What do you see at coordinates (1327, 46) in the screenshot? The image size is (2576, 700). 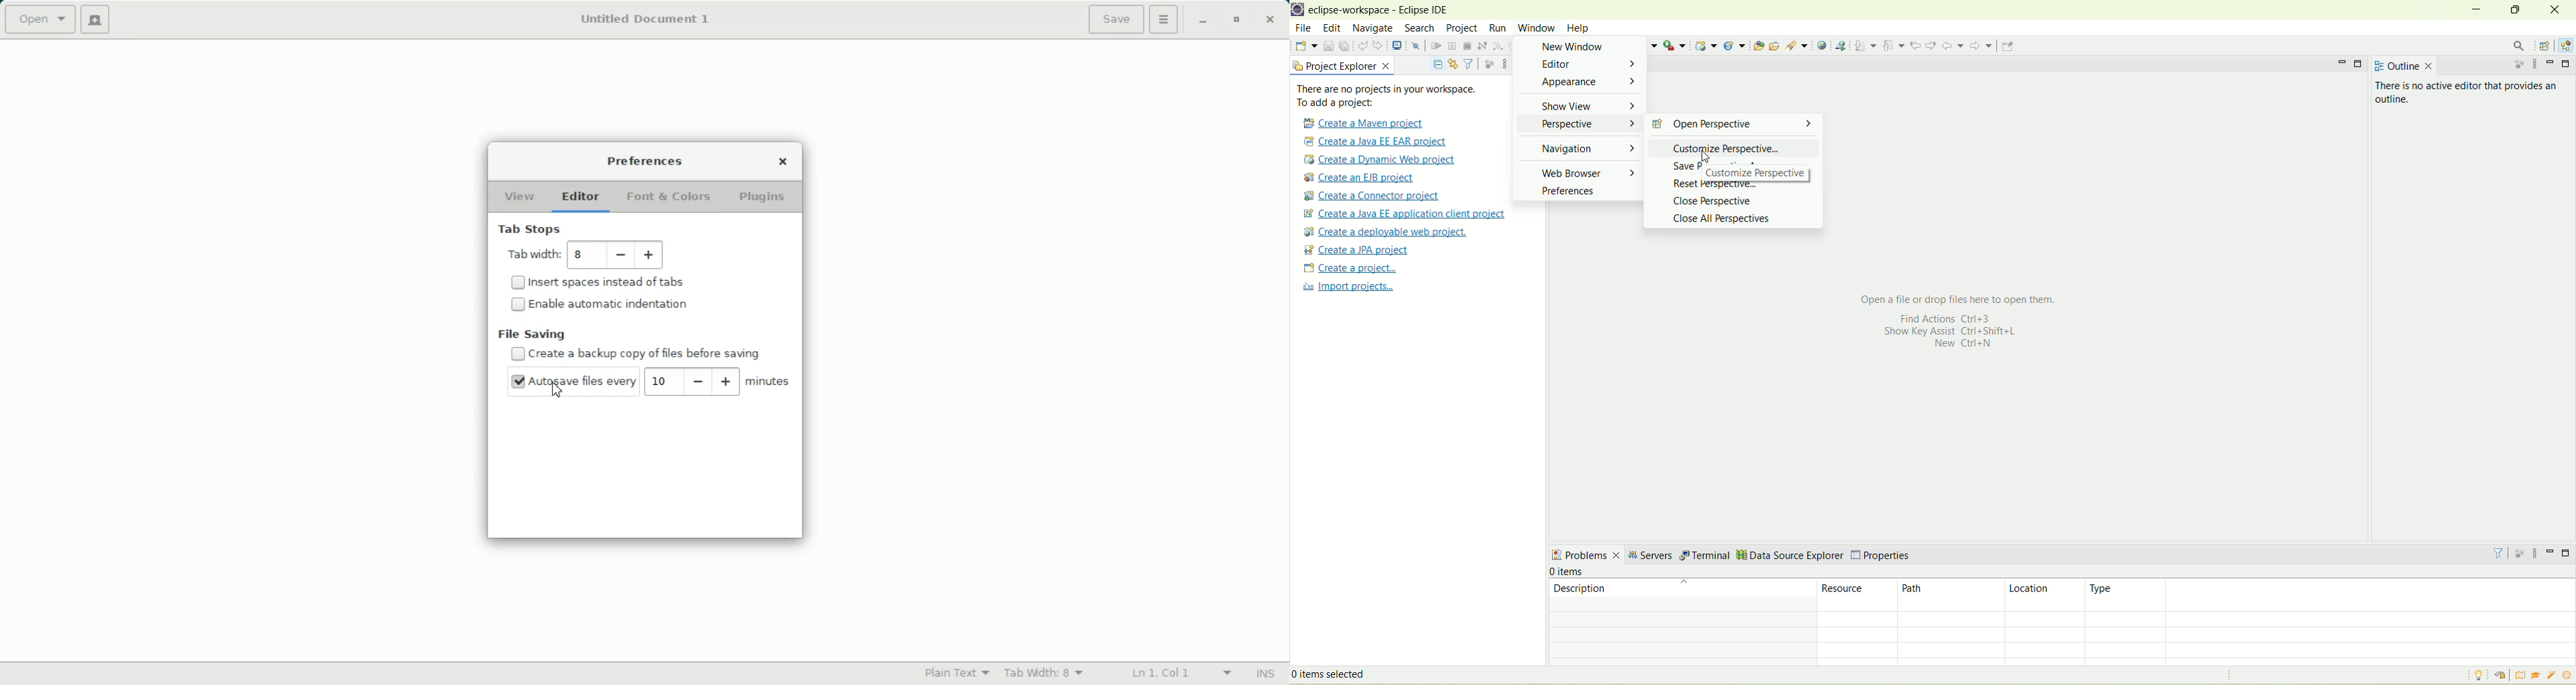 I see `save` at bounding box center [1327, 46].